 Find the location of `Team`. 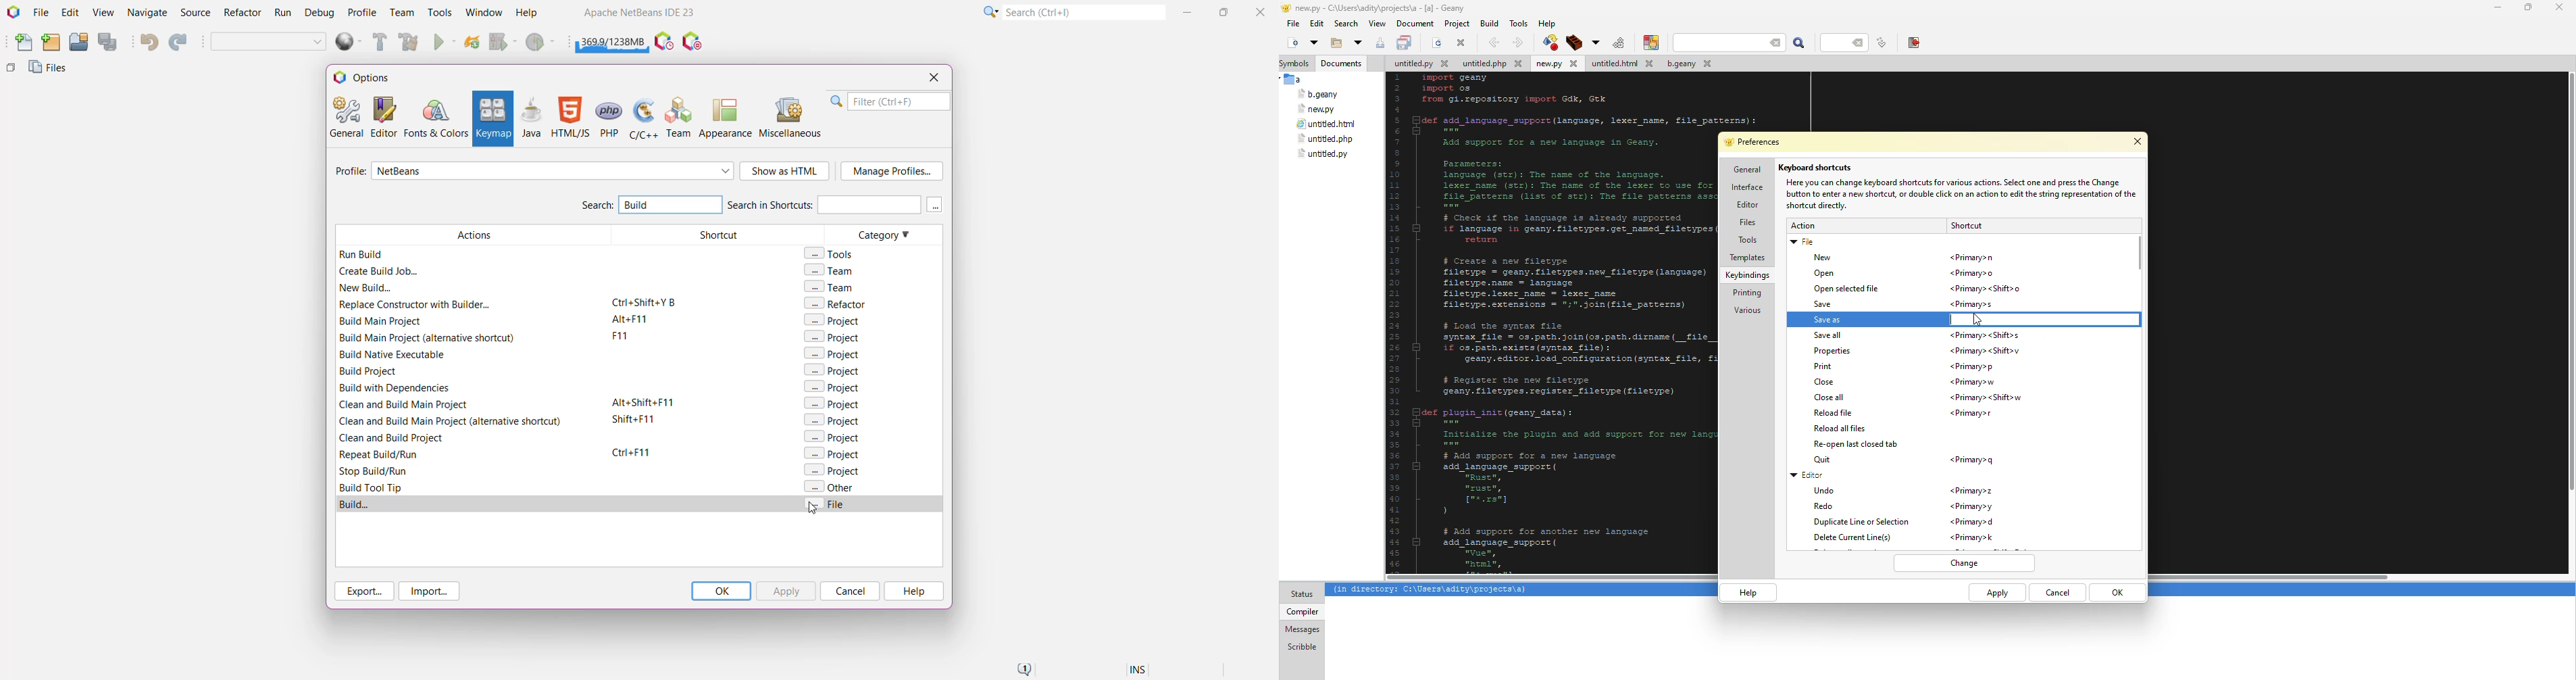

Team is located at coordinates (680, 117).